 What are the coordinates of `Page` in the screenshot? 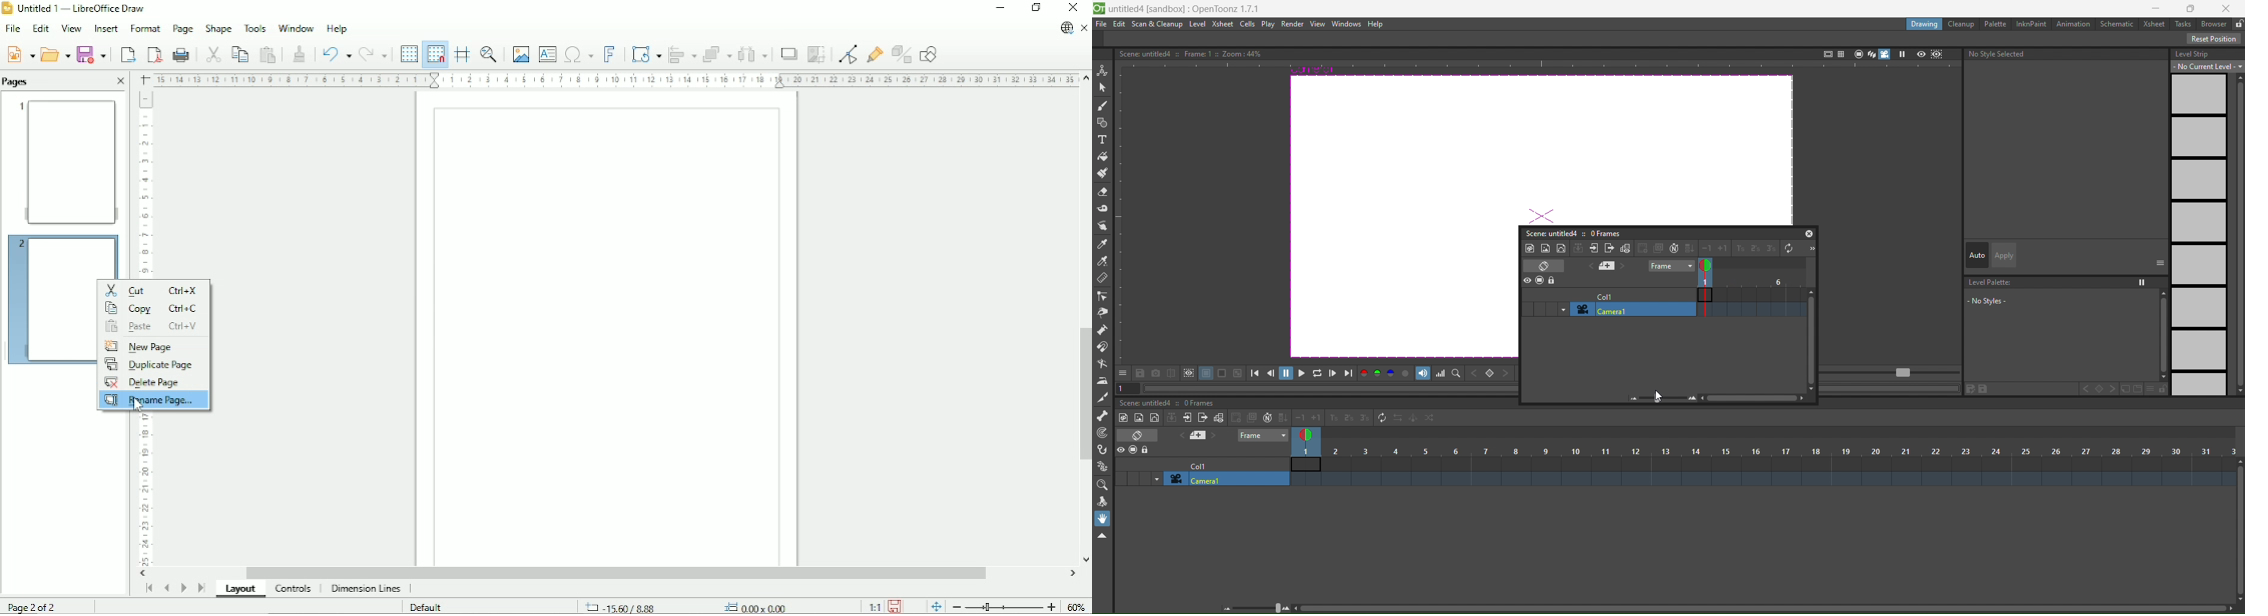 It's located at (182, 29).